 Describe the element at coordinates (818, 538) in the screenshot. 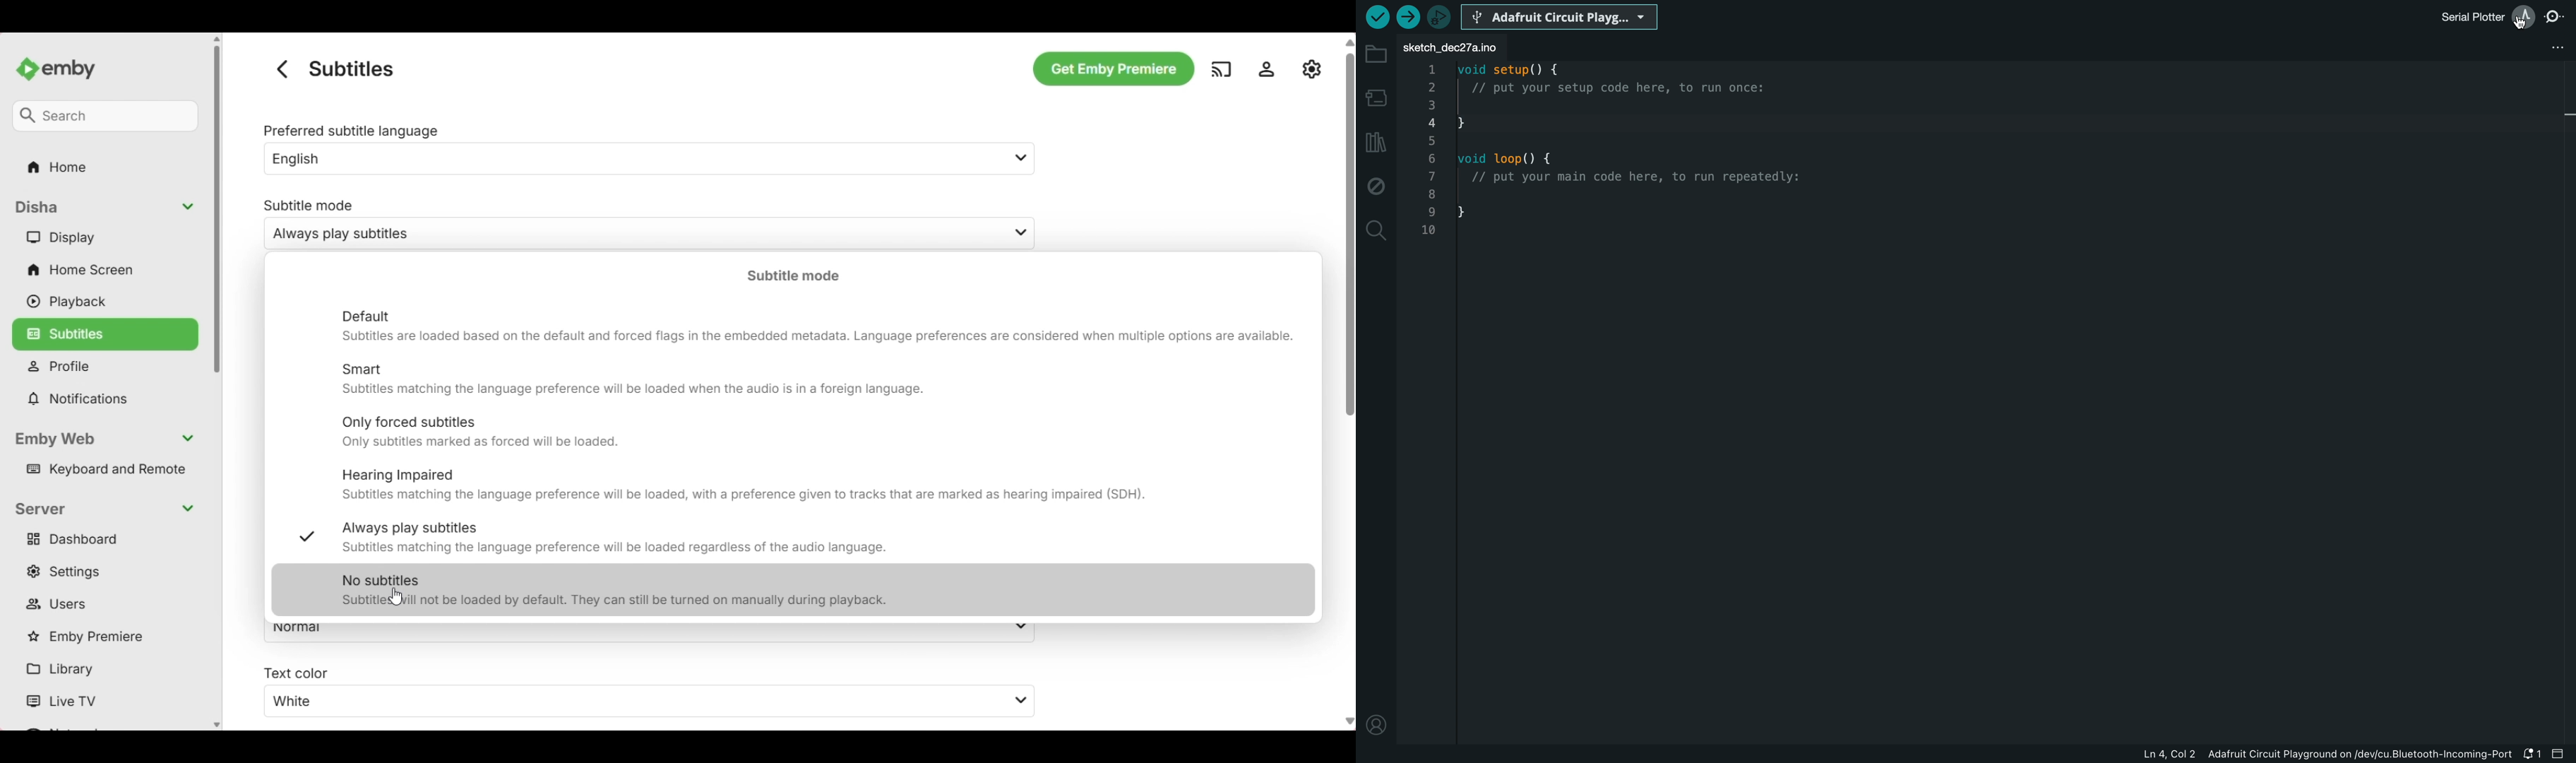

I see `Always play subtitles option and its description` at that location.